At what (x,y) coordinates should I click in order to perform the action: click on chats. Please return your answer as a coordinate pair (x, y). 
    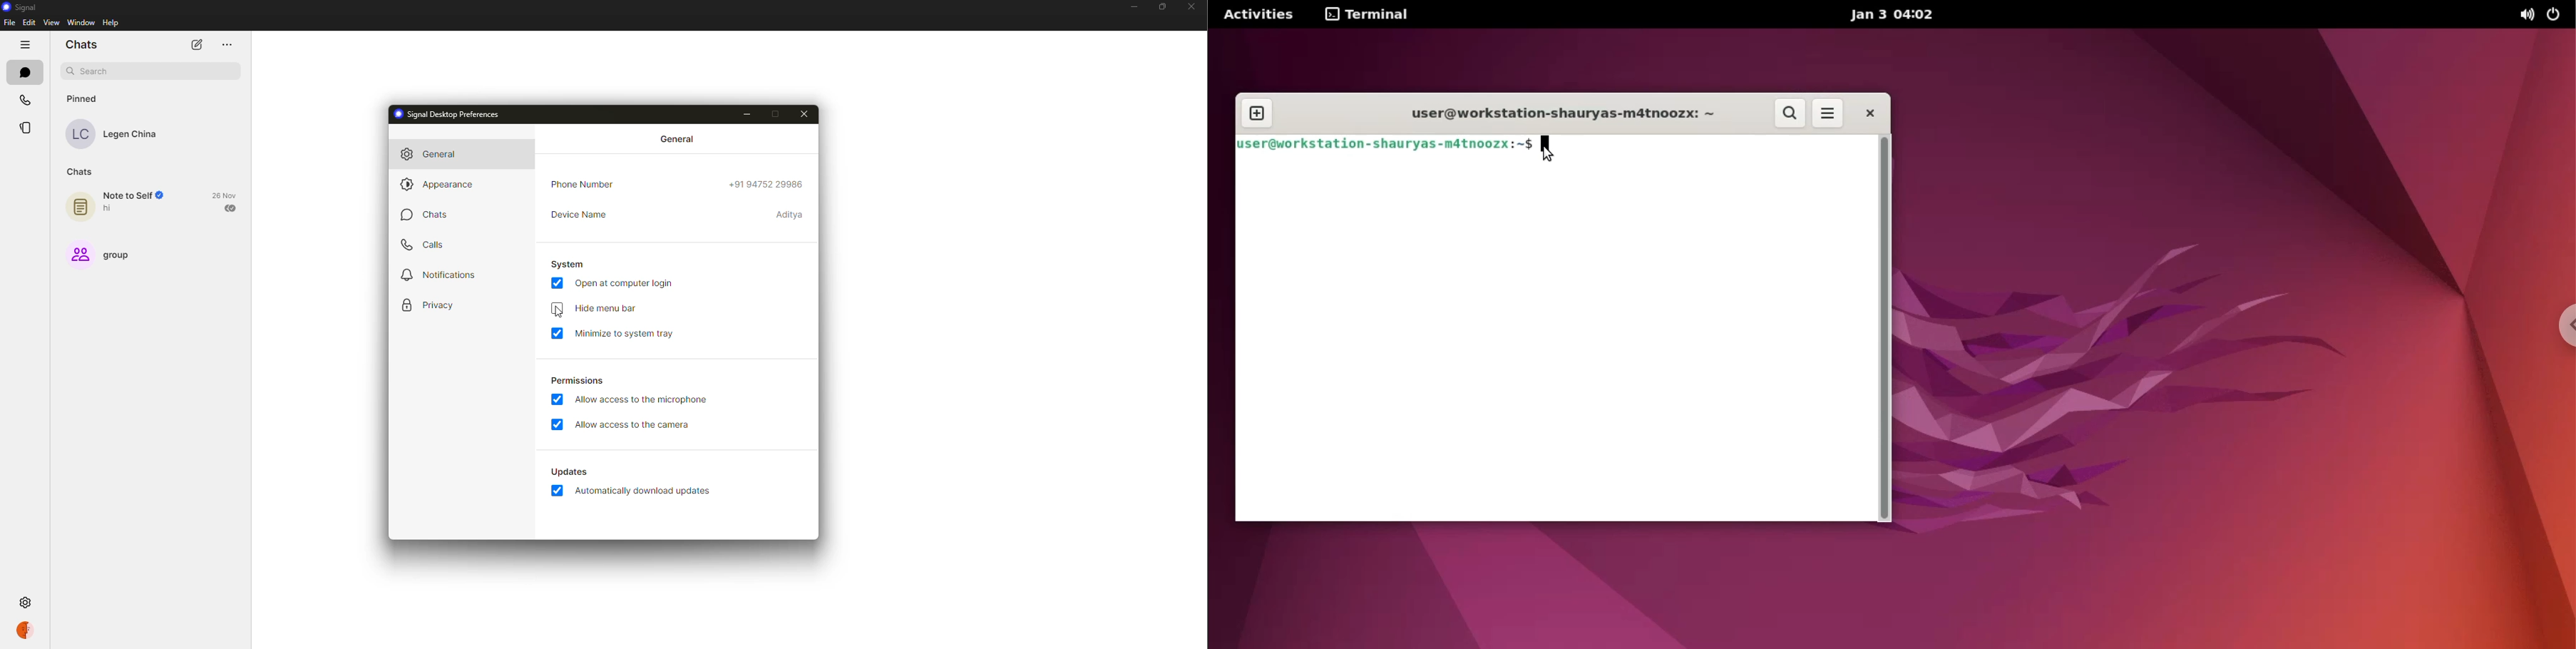
    Looking at the image, I should click on (82, 172).